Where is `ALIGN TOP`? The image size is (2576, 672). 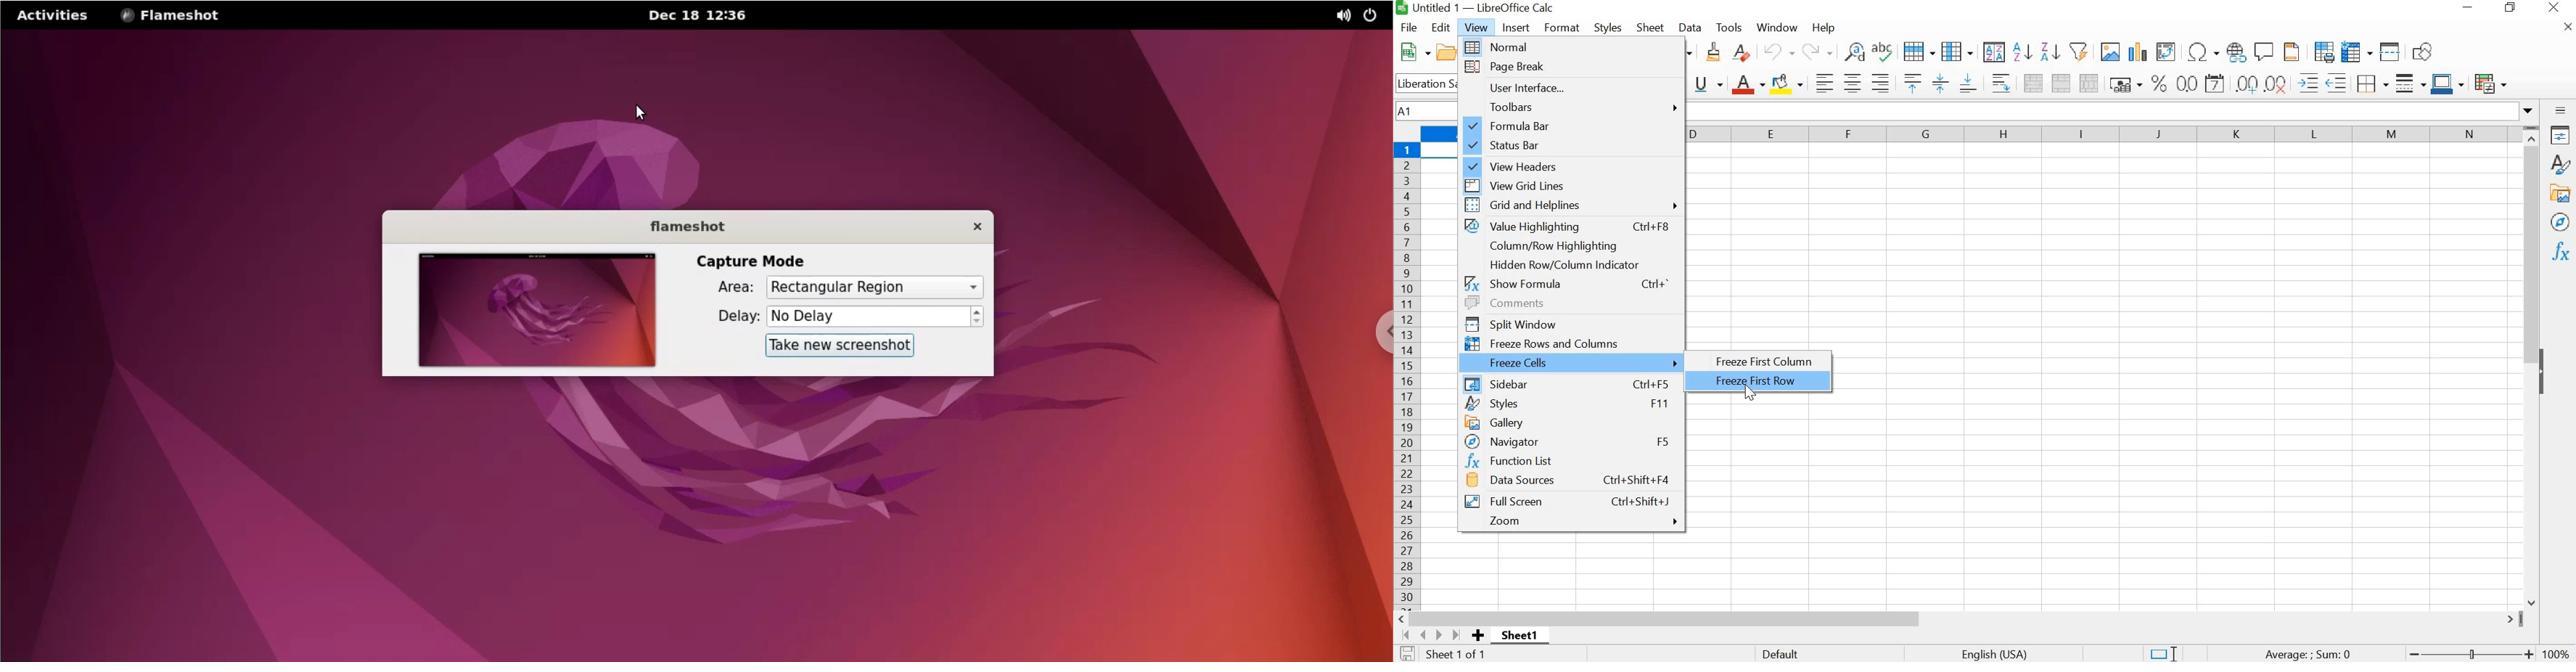
ALIGN TOP is located at coordinates (1910, 83).